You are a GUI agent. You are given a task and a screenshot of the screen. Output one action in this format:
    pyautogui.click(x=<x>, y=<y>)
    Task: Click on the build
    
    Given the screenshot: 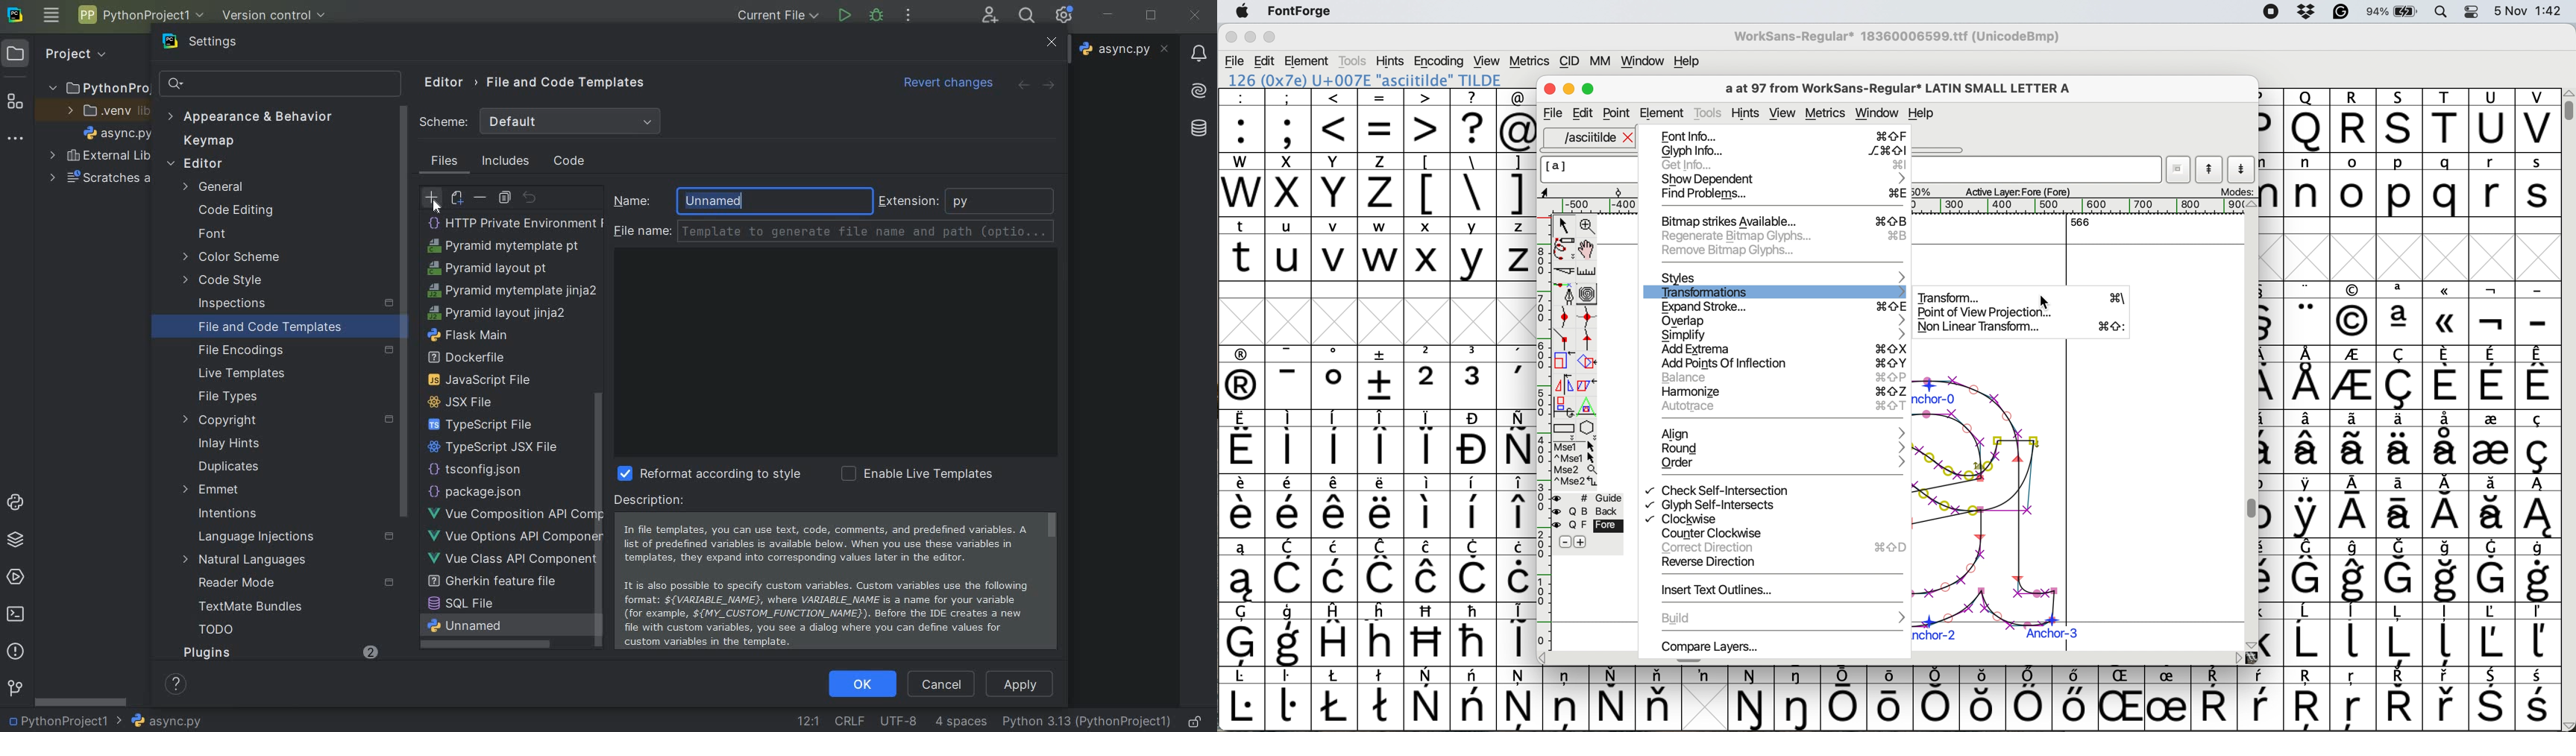 What is the action you would take?
    pyautogui.click(x=1781, y=618)
    